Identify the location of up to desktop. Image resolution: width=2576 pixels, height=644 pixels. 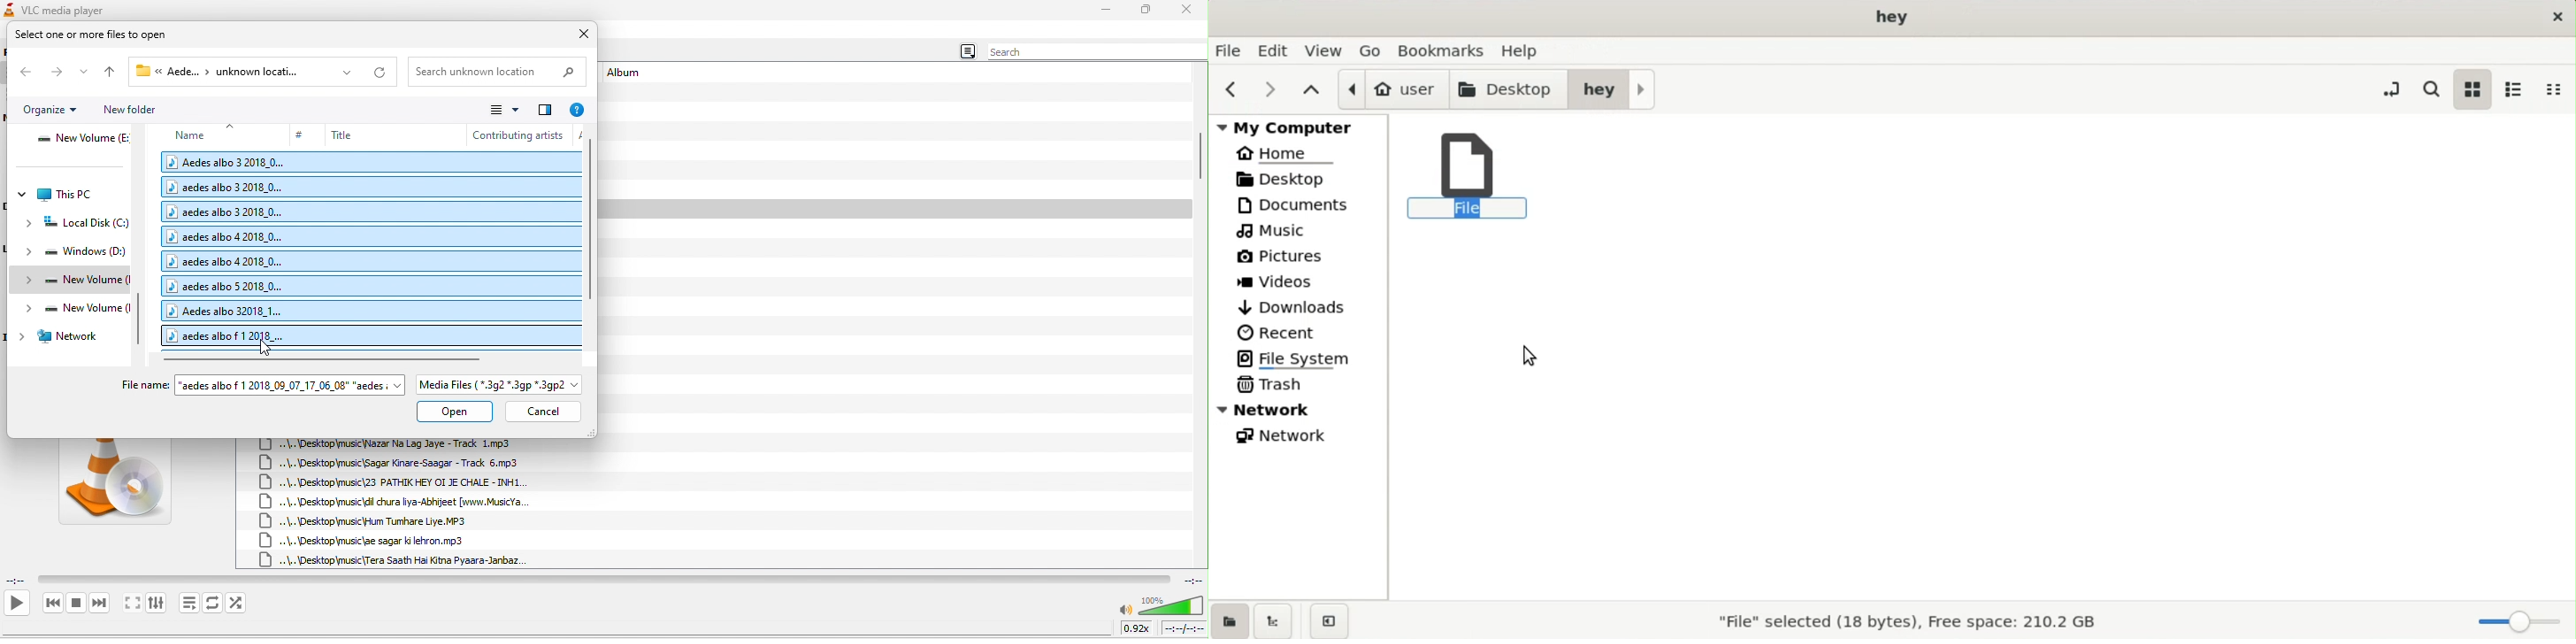
(111, 73).